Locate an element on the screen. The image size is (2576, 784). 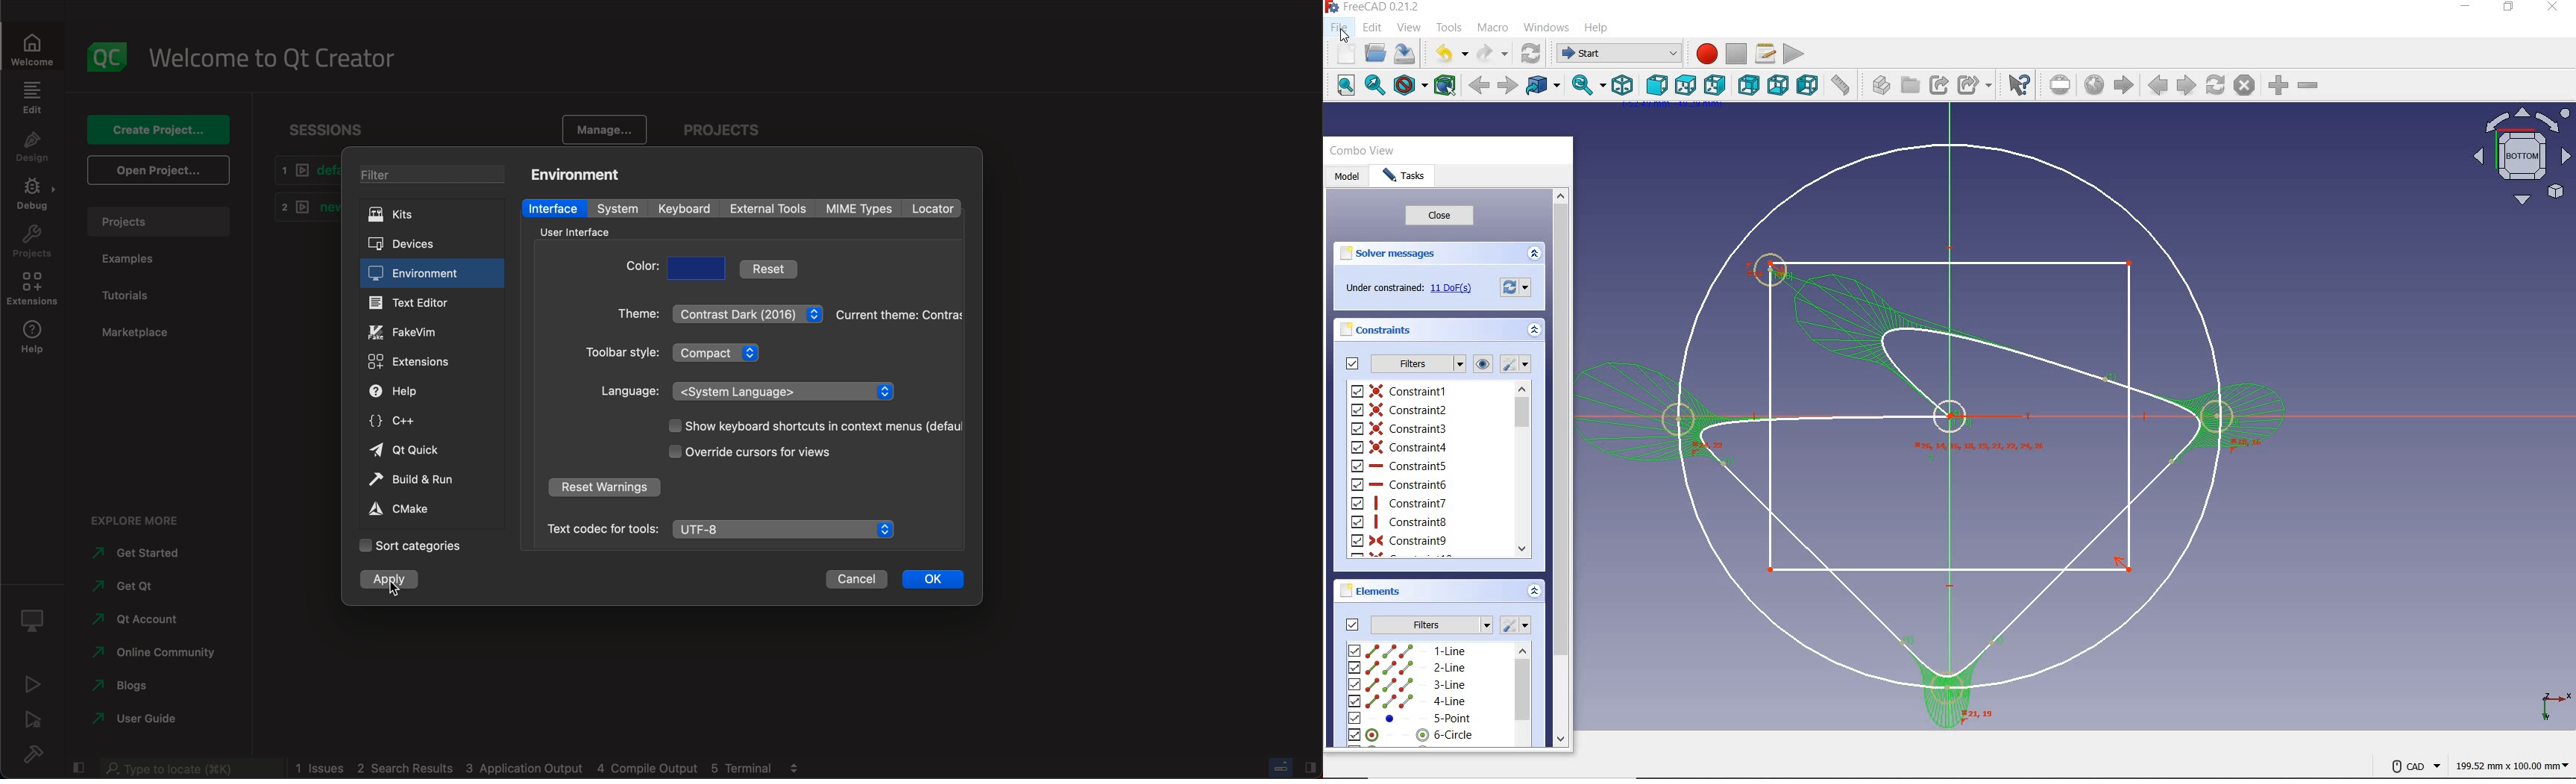
Welcome is located at coordinates (34, 47).